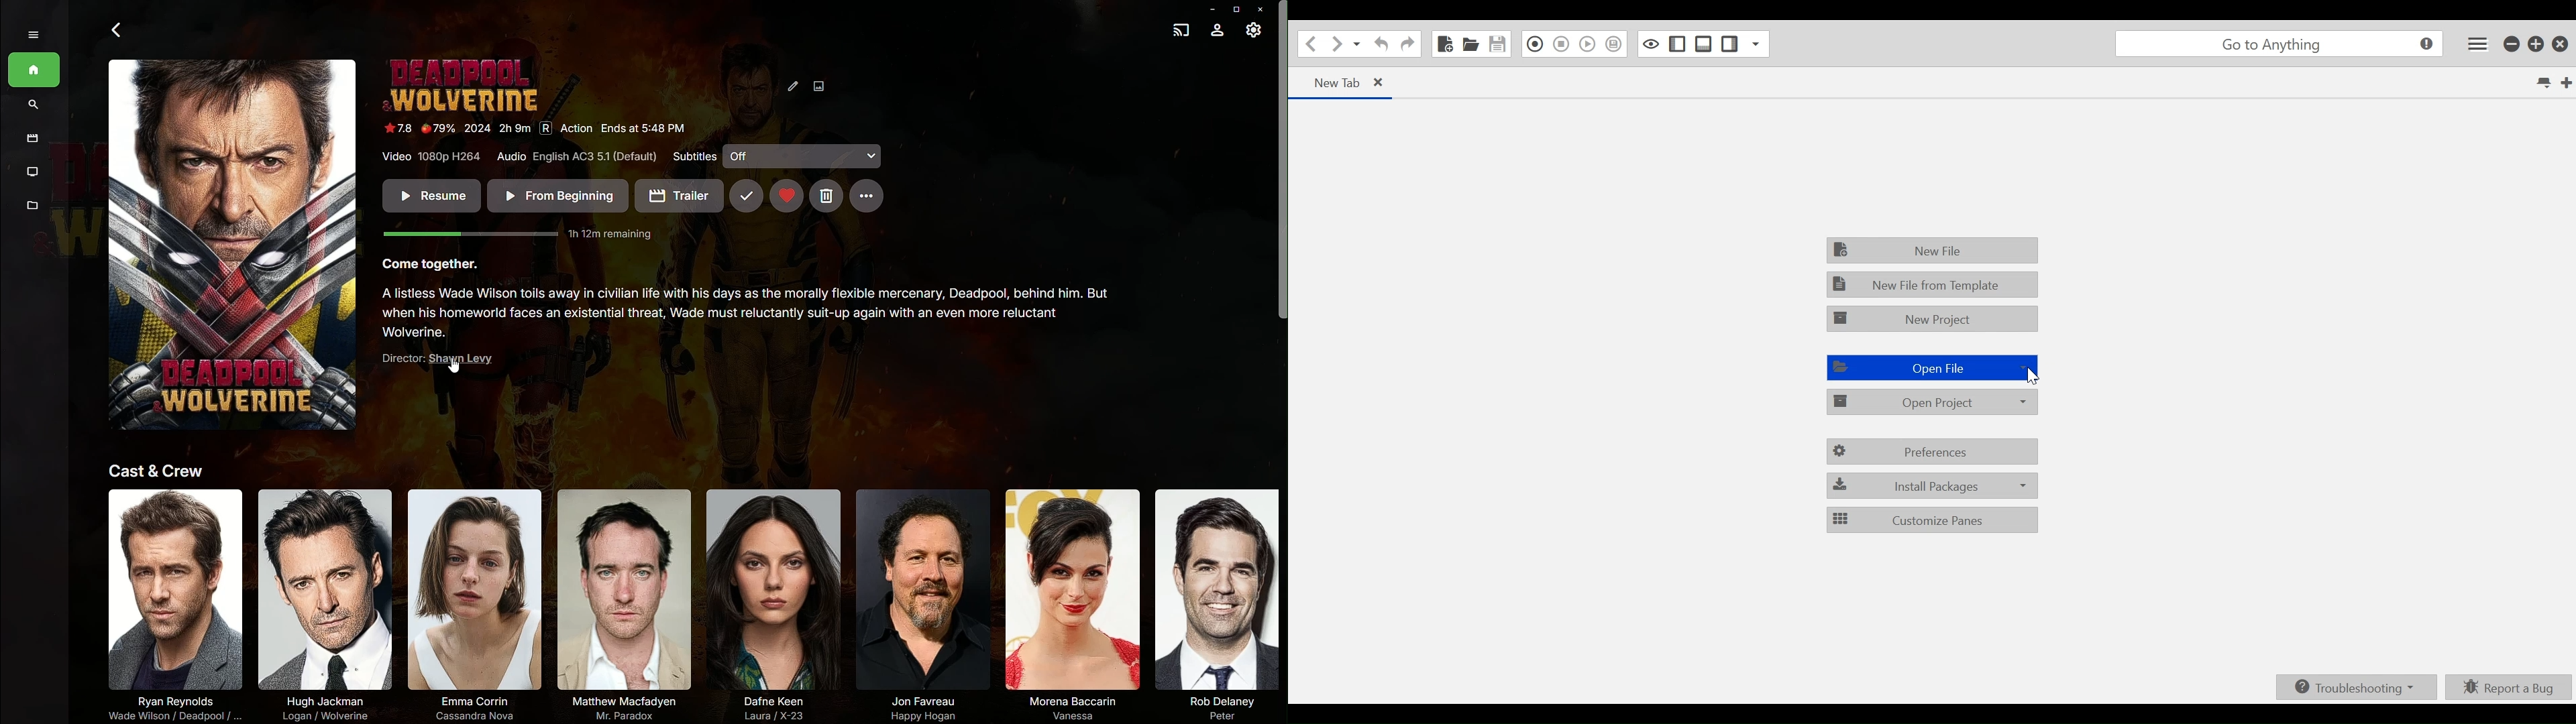 The width and height of the screenshot is (2576, 728). Describe the element at coordinates (769, 603) in the screenshot. I see `Dafne Keen` at that location.